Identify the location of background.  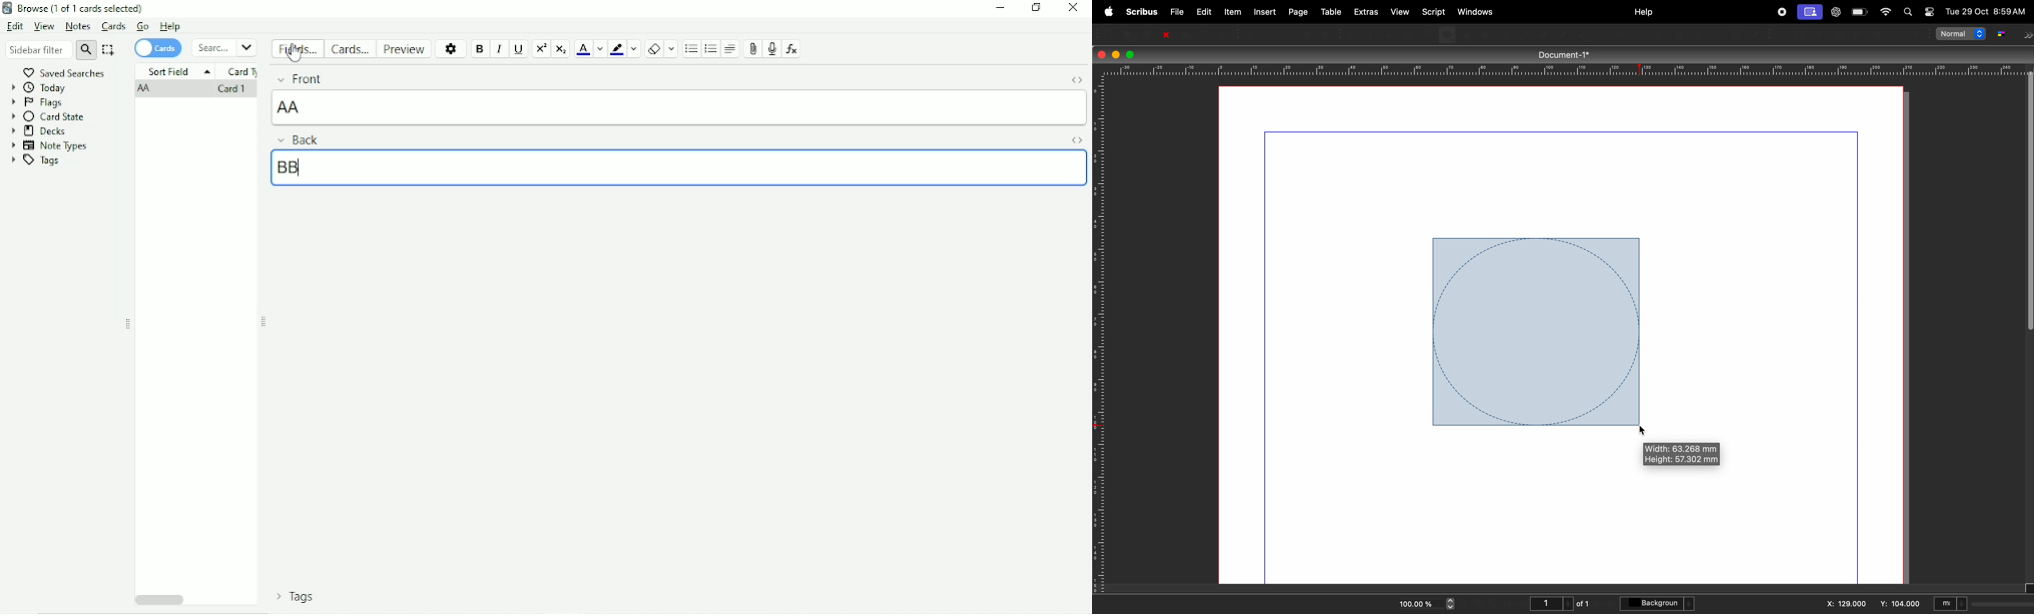
(1659, 604).